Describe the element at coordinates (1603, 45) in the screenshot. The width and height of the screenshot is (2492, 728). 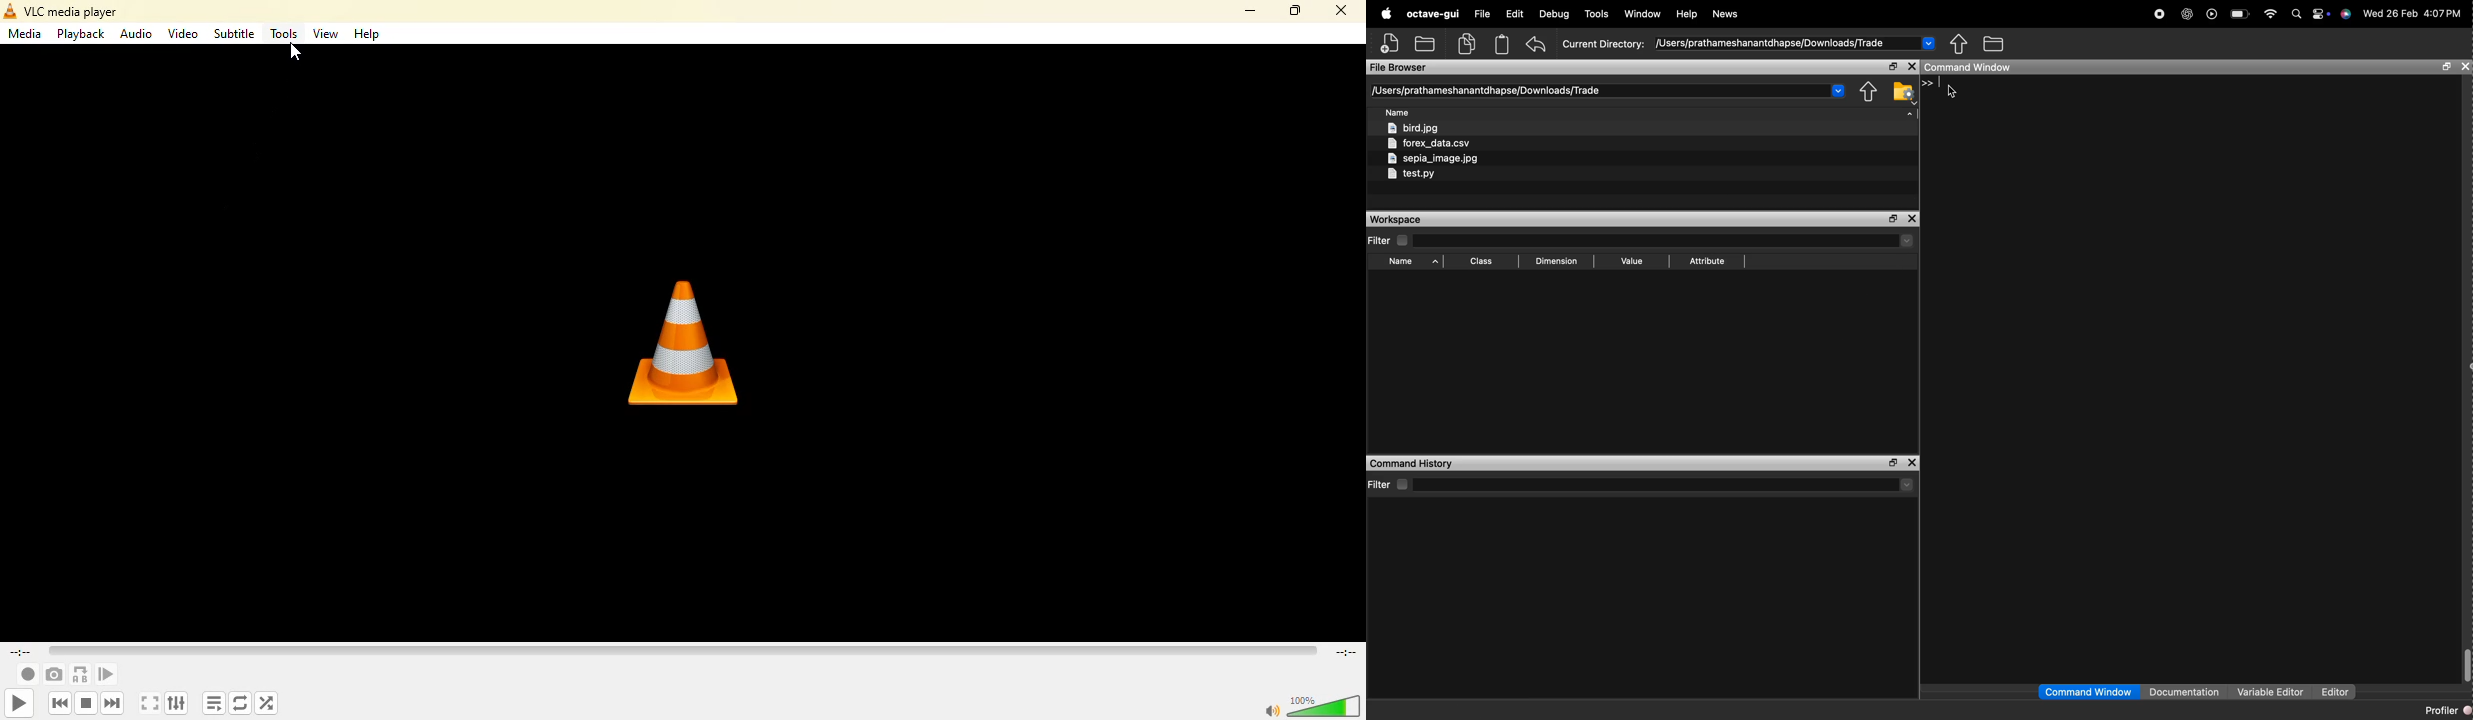
I see `Current Directory:` at that location.